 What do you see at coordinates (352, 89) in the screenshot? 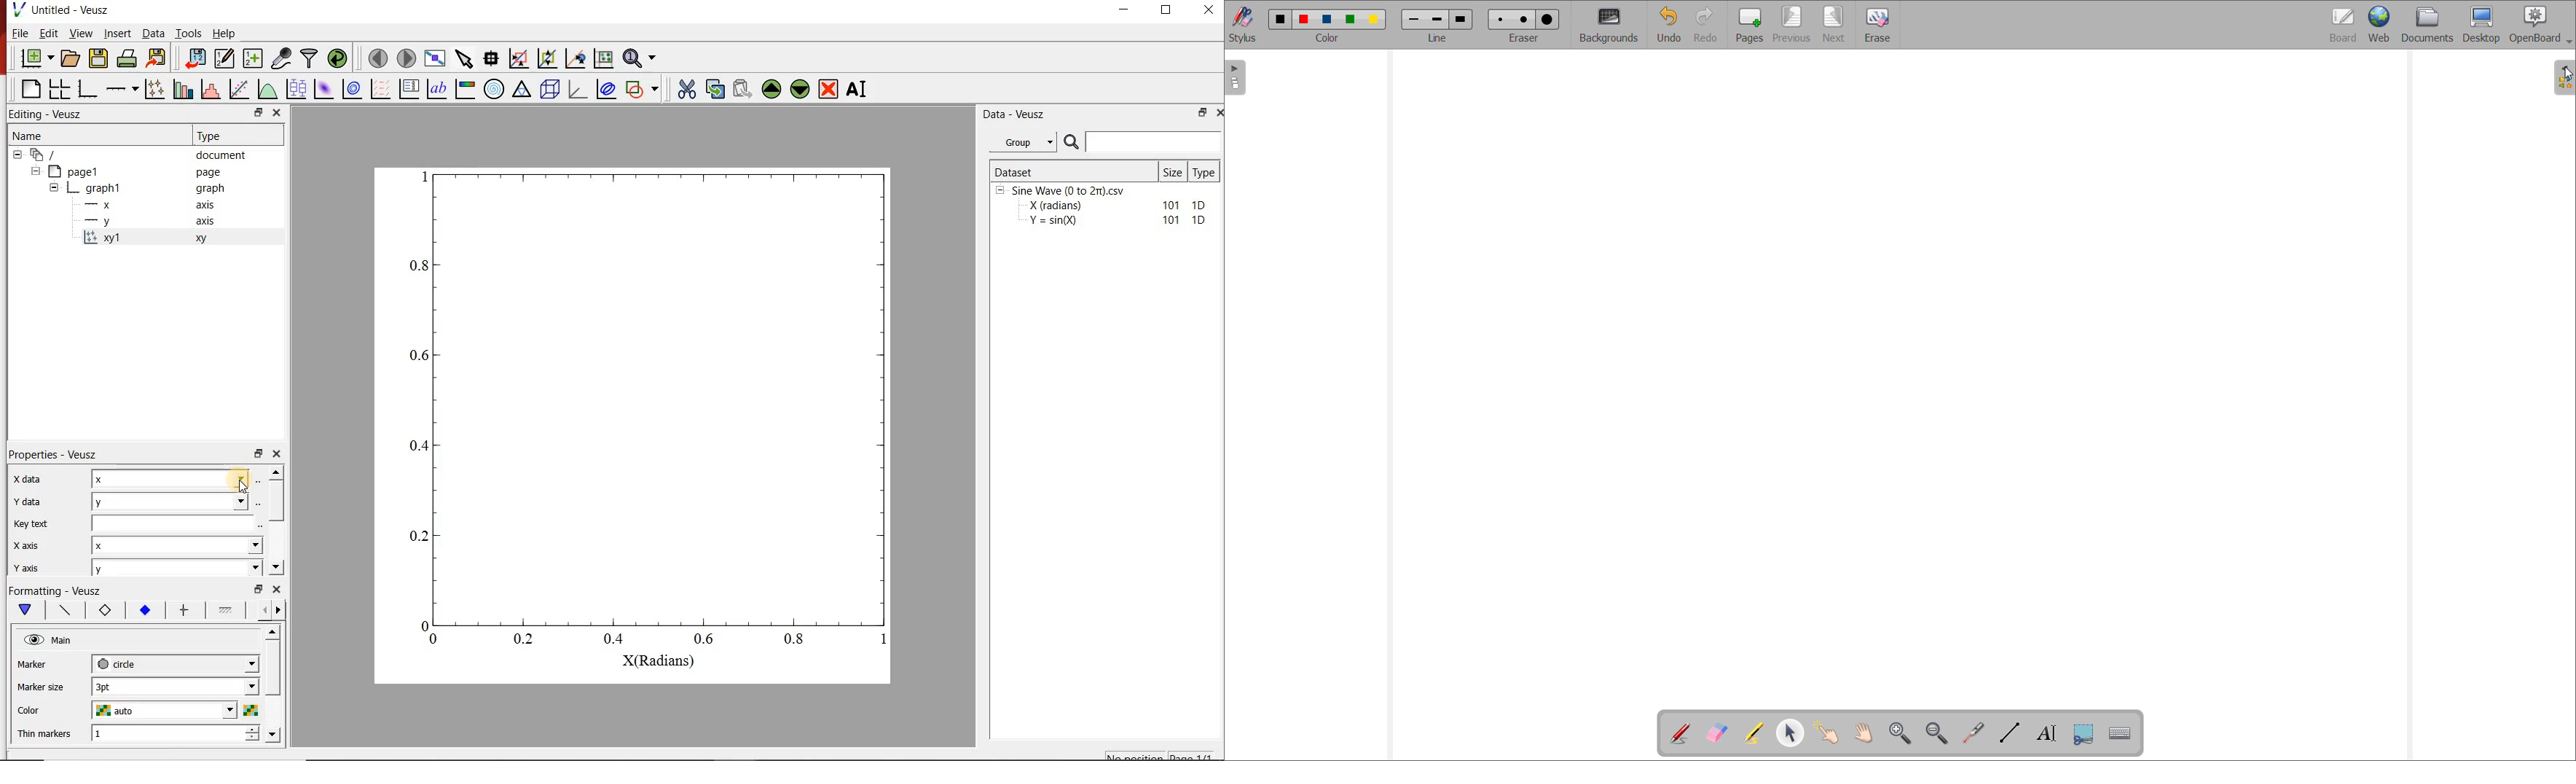
I see `plot 2d dataset as contours` at bounding box center [352, 89].